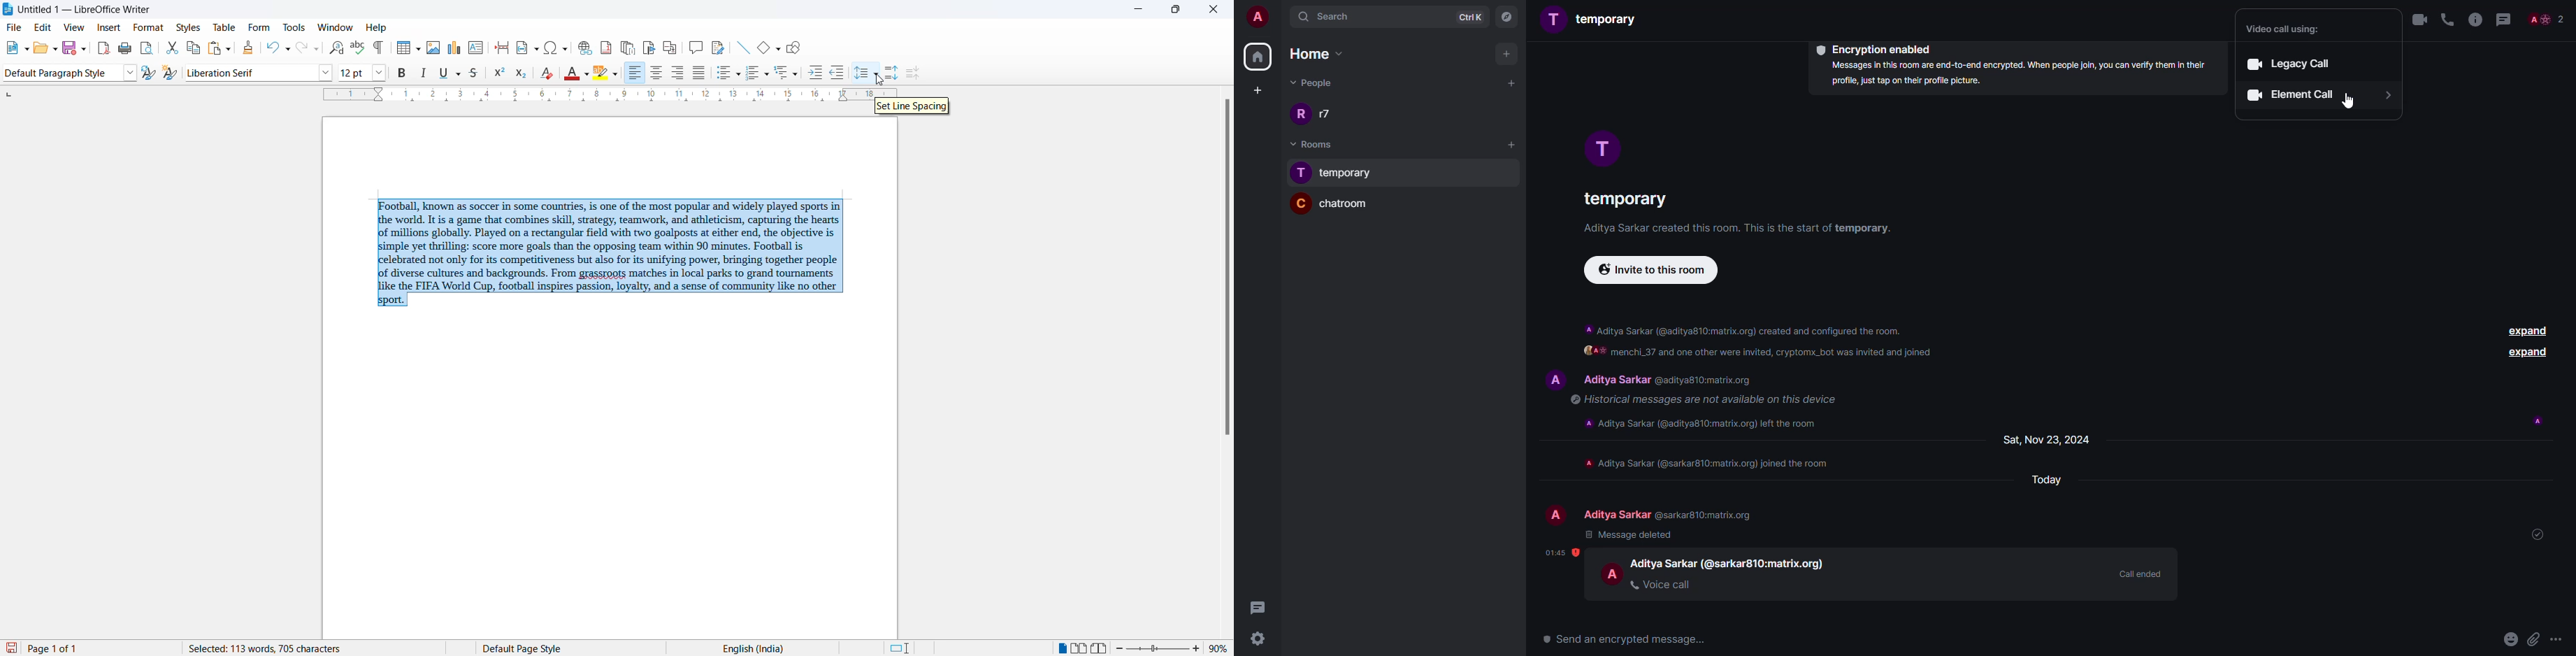  What do you see at coordinates (719, 48) in the screenshot?
I see `show track changes functions` at bounding box center [719, 48].